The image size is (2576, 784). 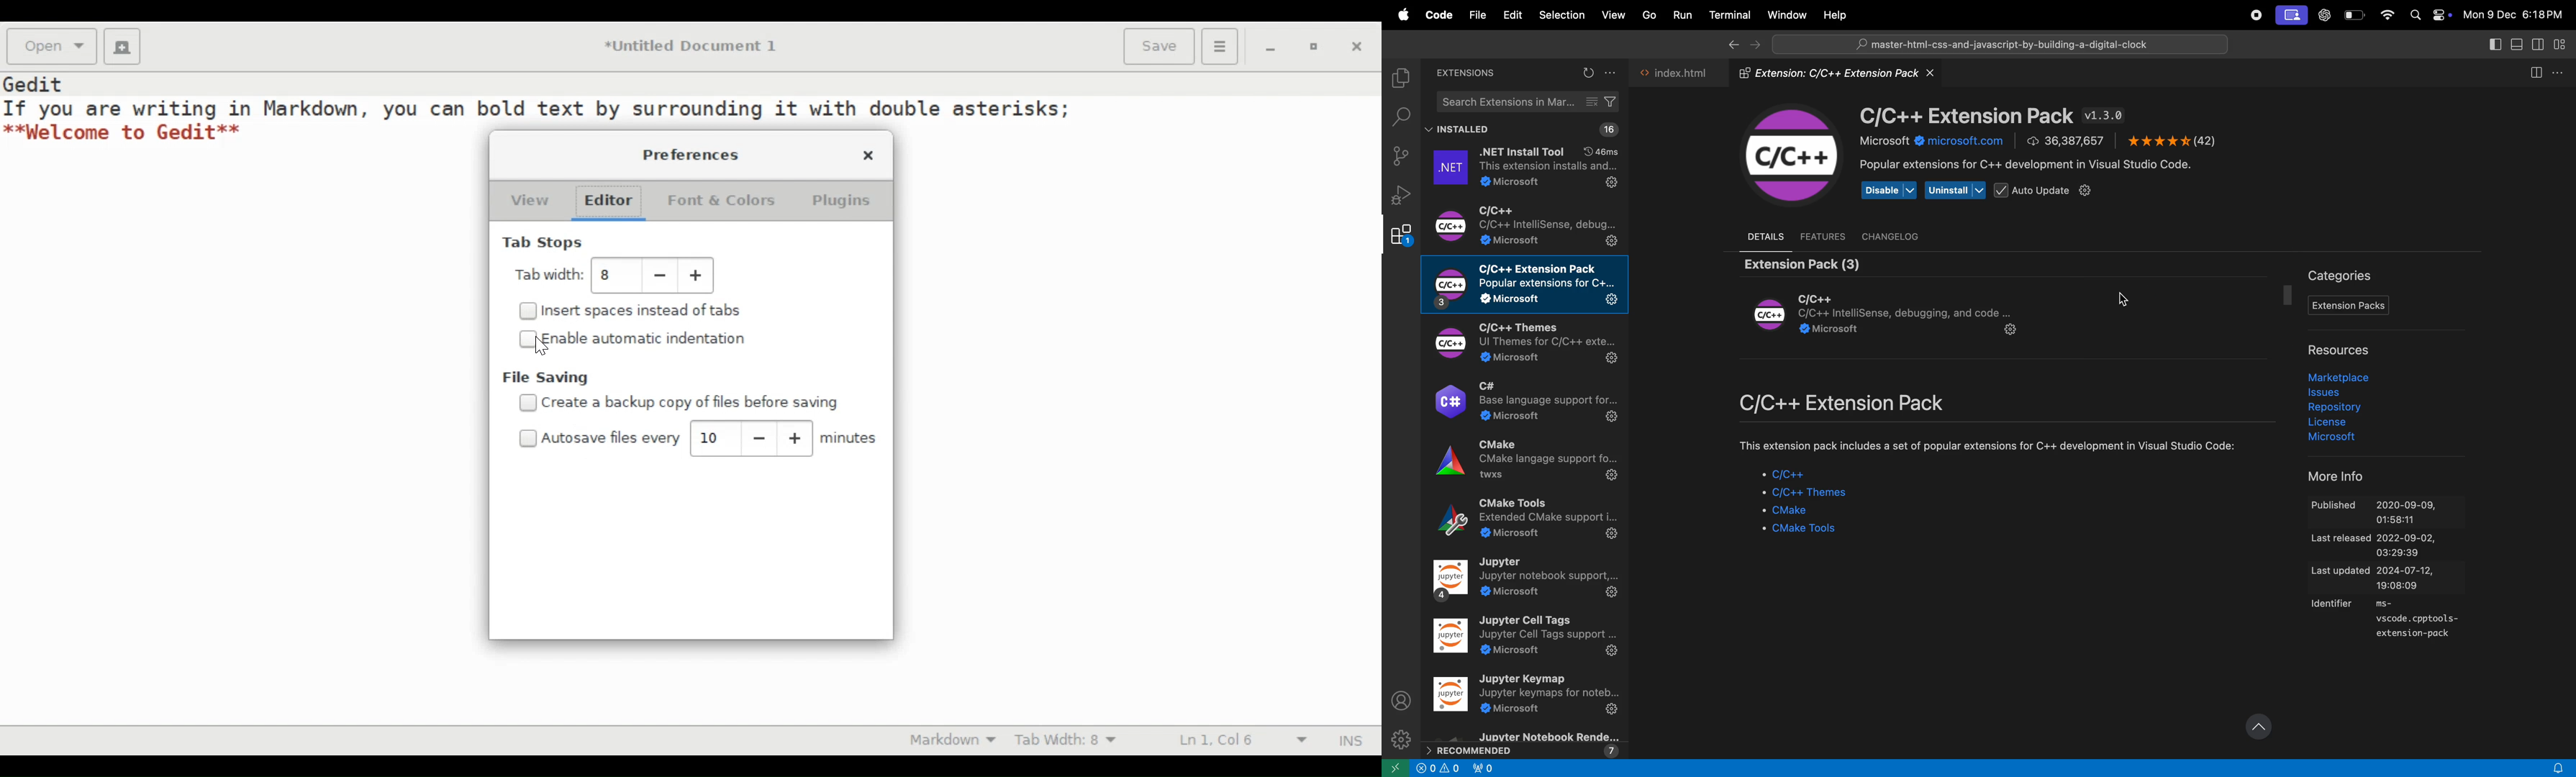 What do you see at coordinates (1679, 72) in the screenshot?
I see `index.html` at bounding box center [1679, 72].